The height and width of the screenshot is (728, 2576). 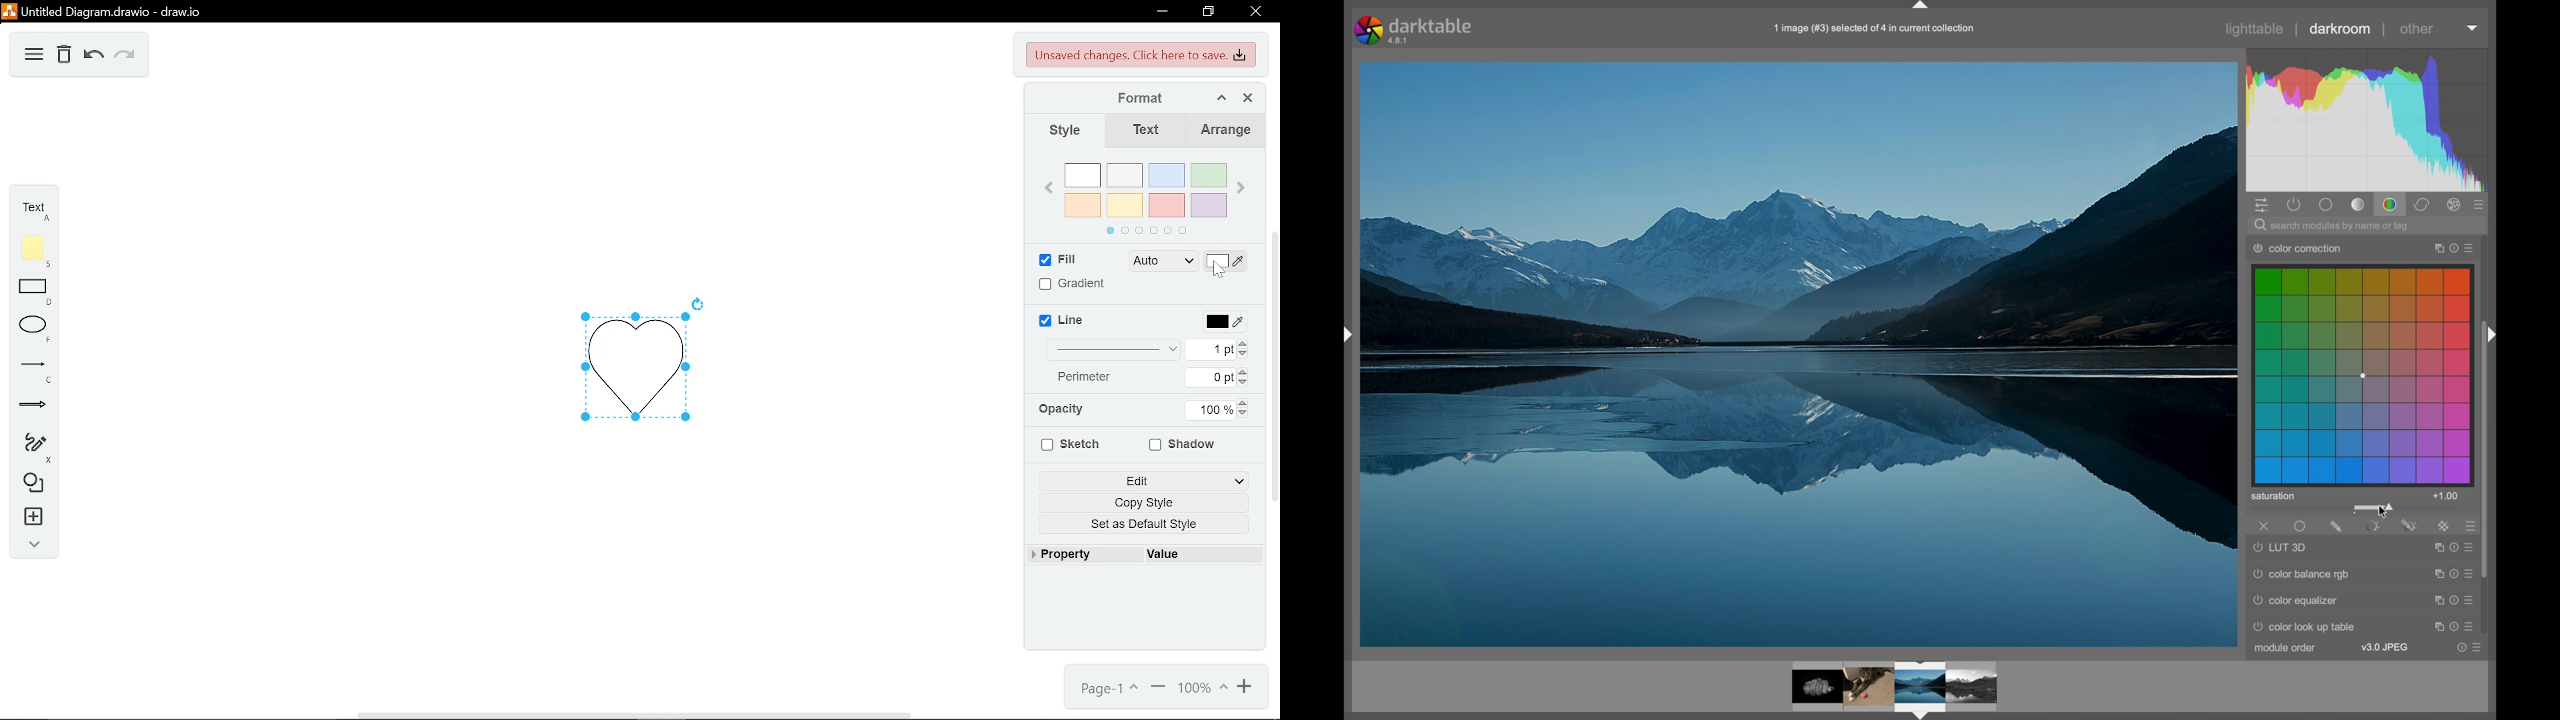 I want to click on 100%, so click(x=1205, y=688).